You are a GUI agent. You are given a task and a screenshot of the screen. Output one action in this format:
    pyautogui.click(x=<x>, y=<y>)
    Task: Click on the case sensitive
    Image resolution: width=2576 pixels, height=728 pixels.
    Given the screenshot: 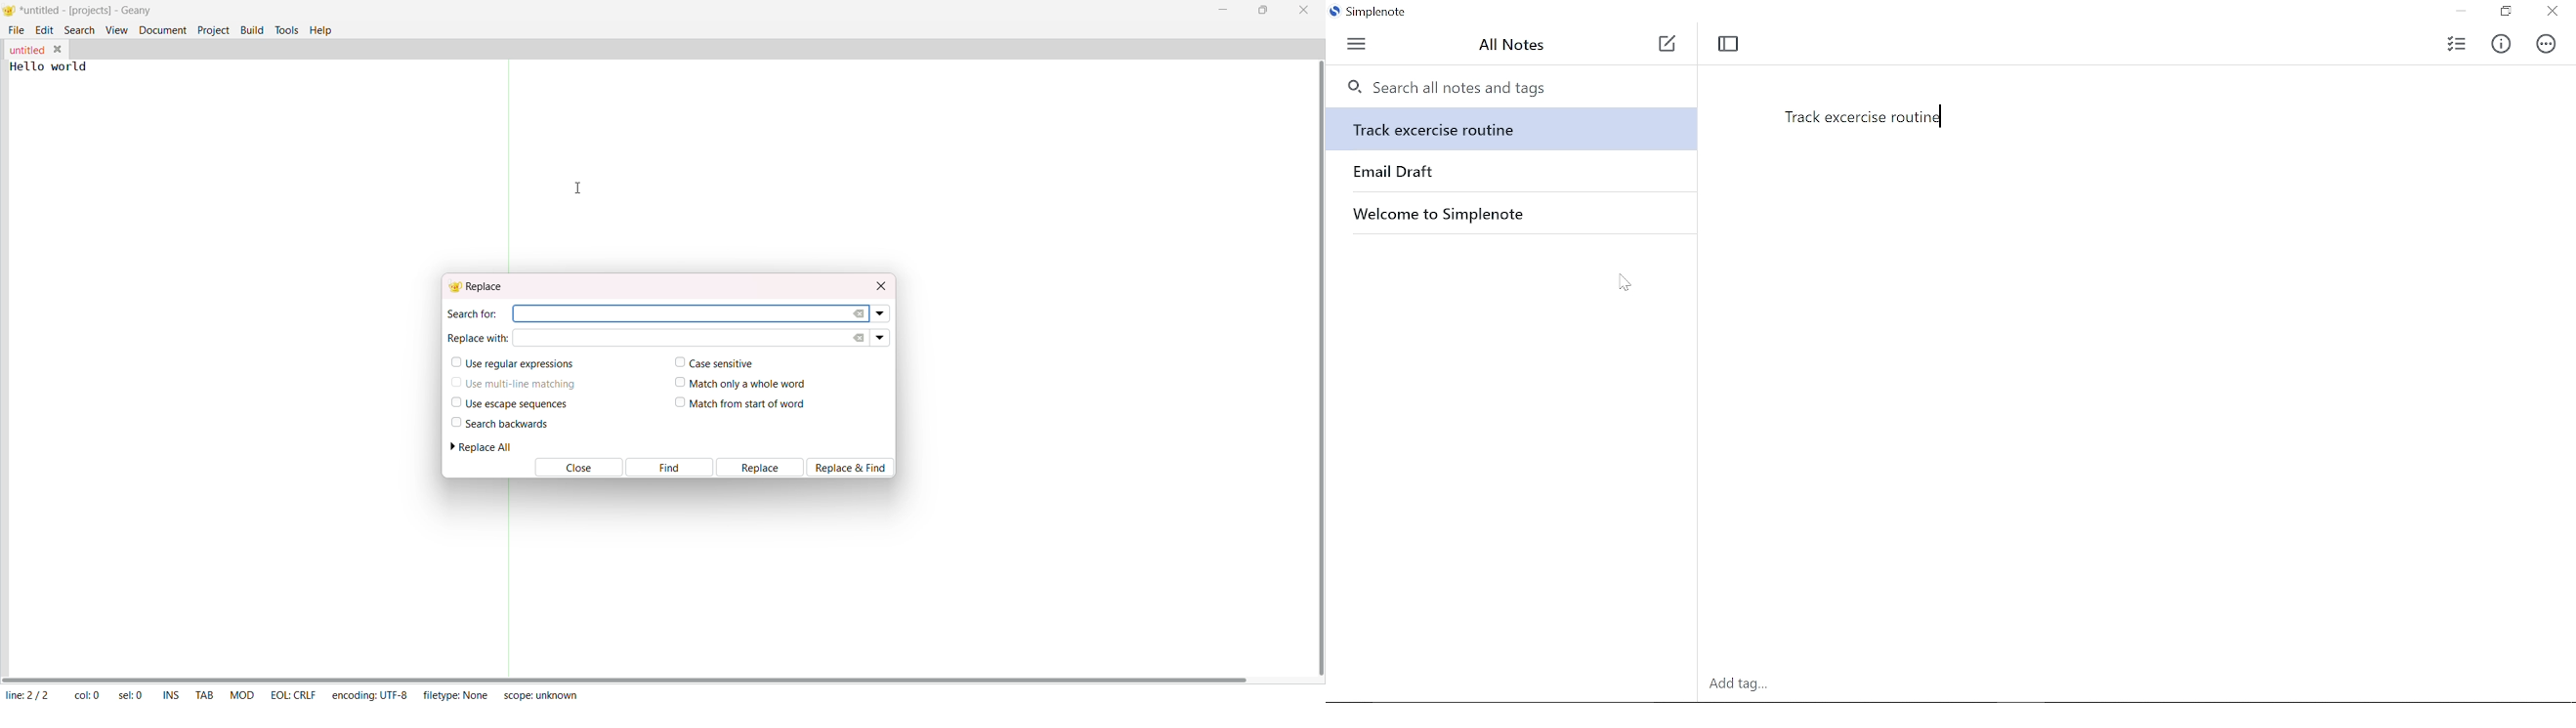 What is the action you would take?
    pyautogui.click(x=712, y=362)
    